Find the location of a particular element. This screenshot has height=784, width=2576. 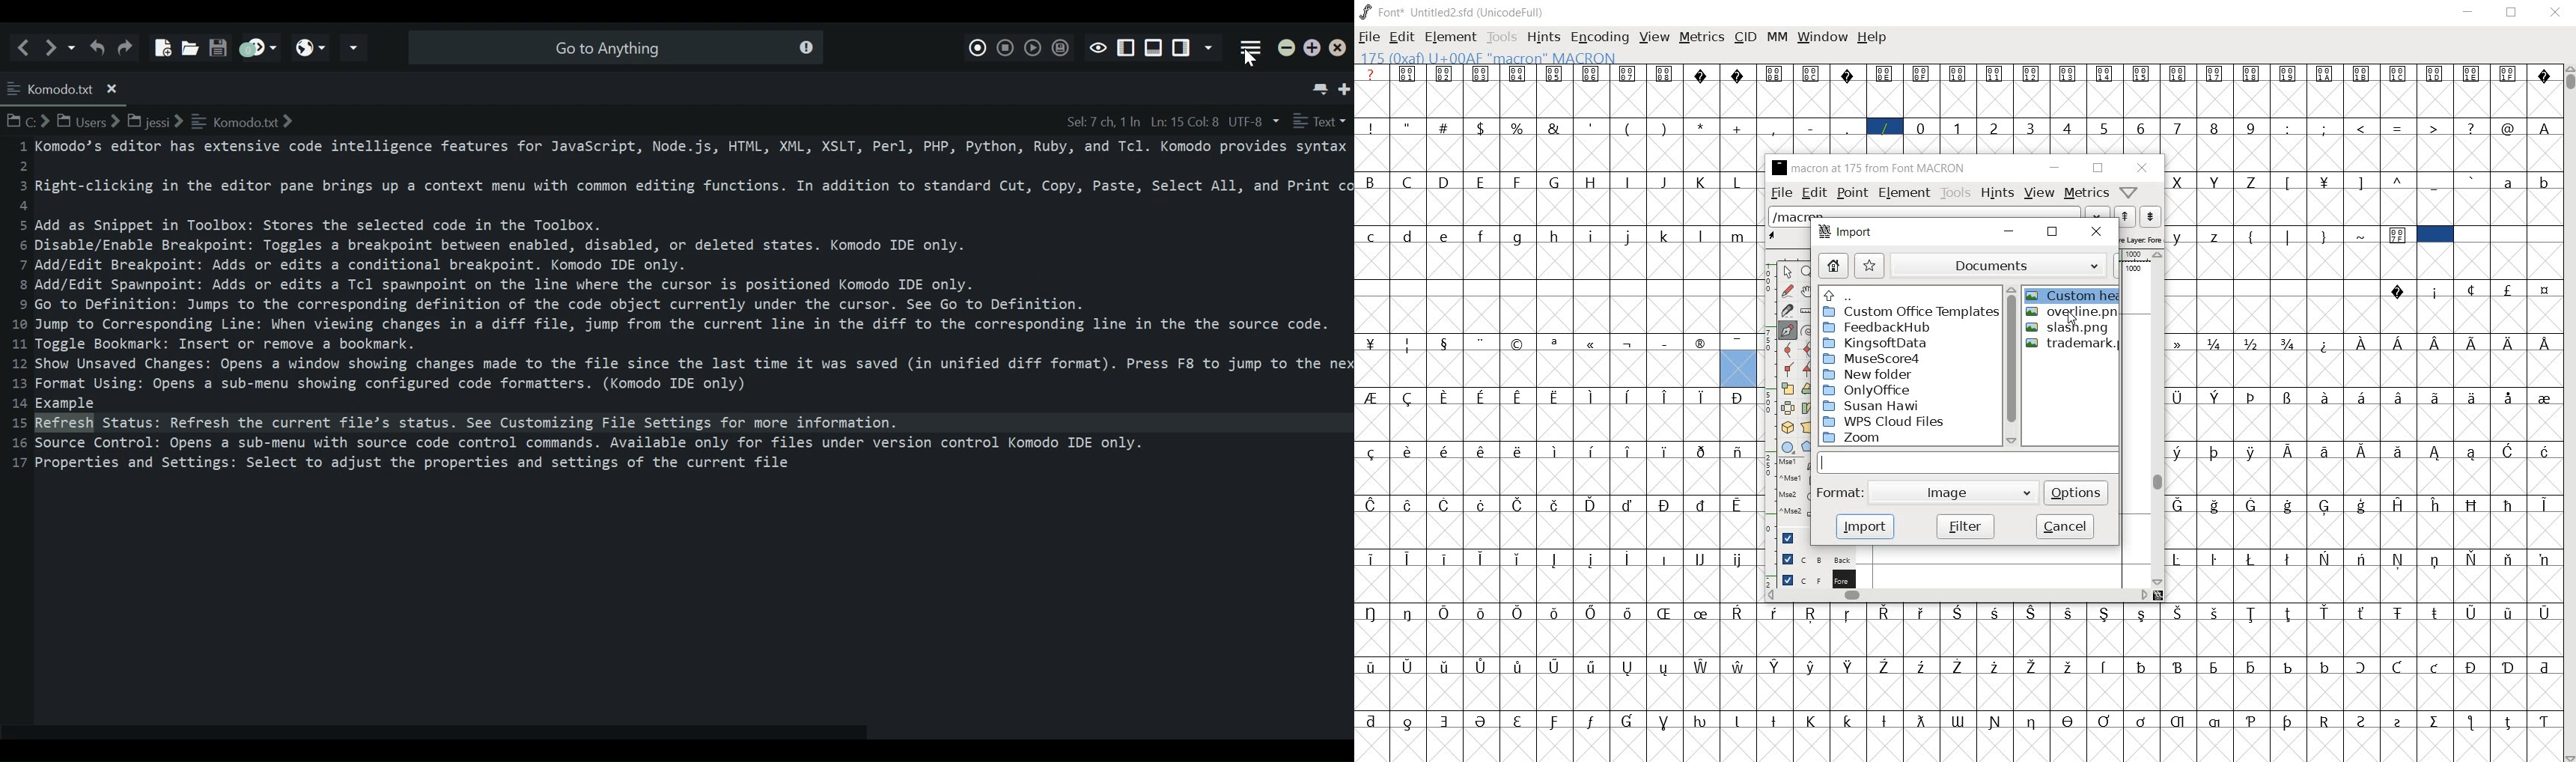

& is located at coordinates (1555, 128).